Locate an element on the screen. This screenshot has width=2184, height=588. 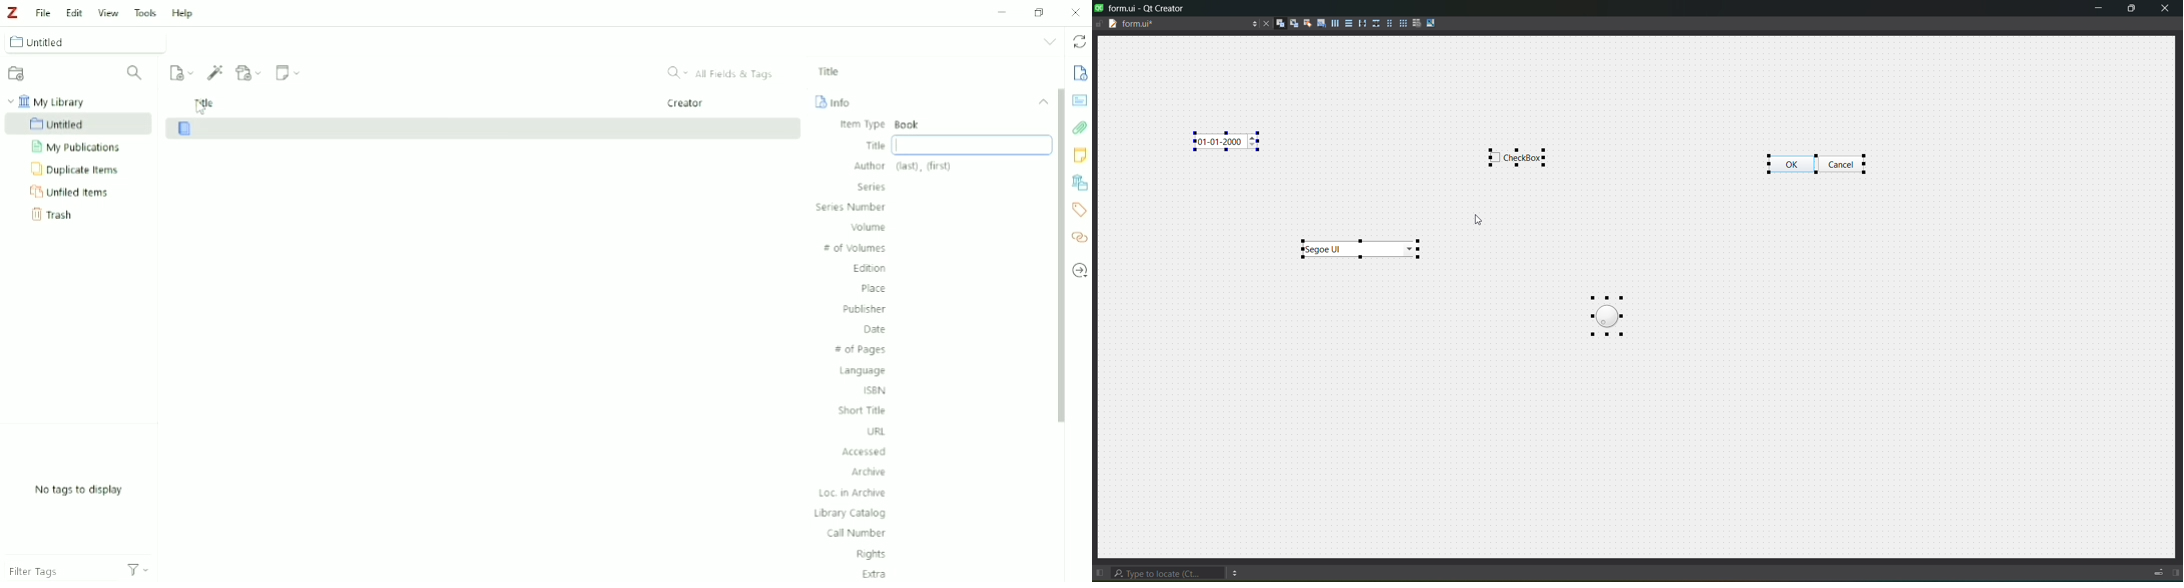
Related is located at coordinates (1079, 236).